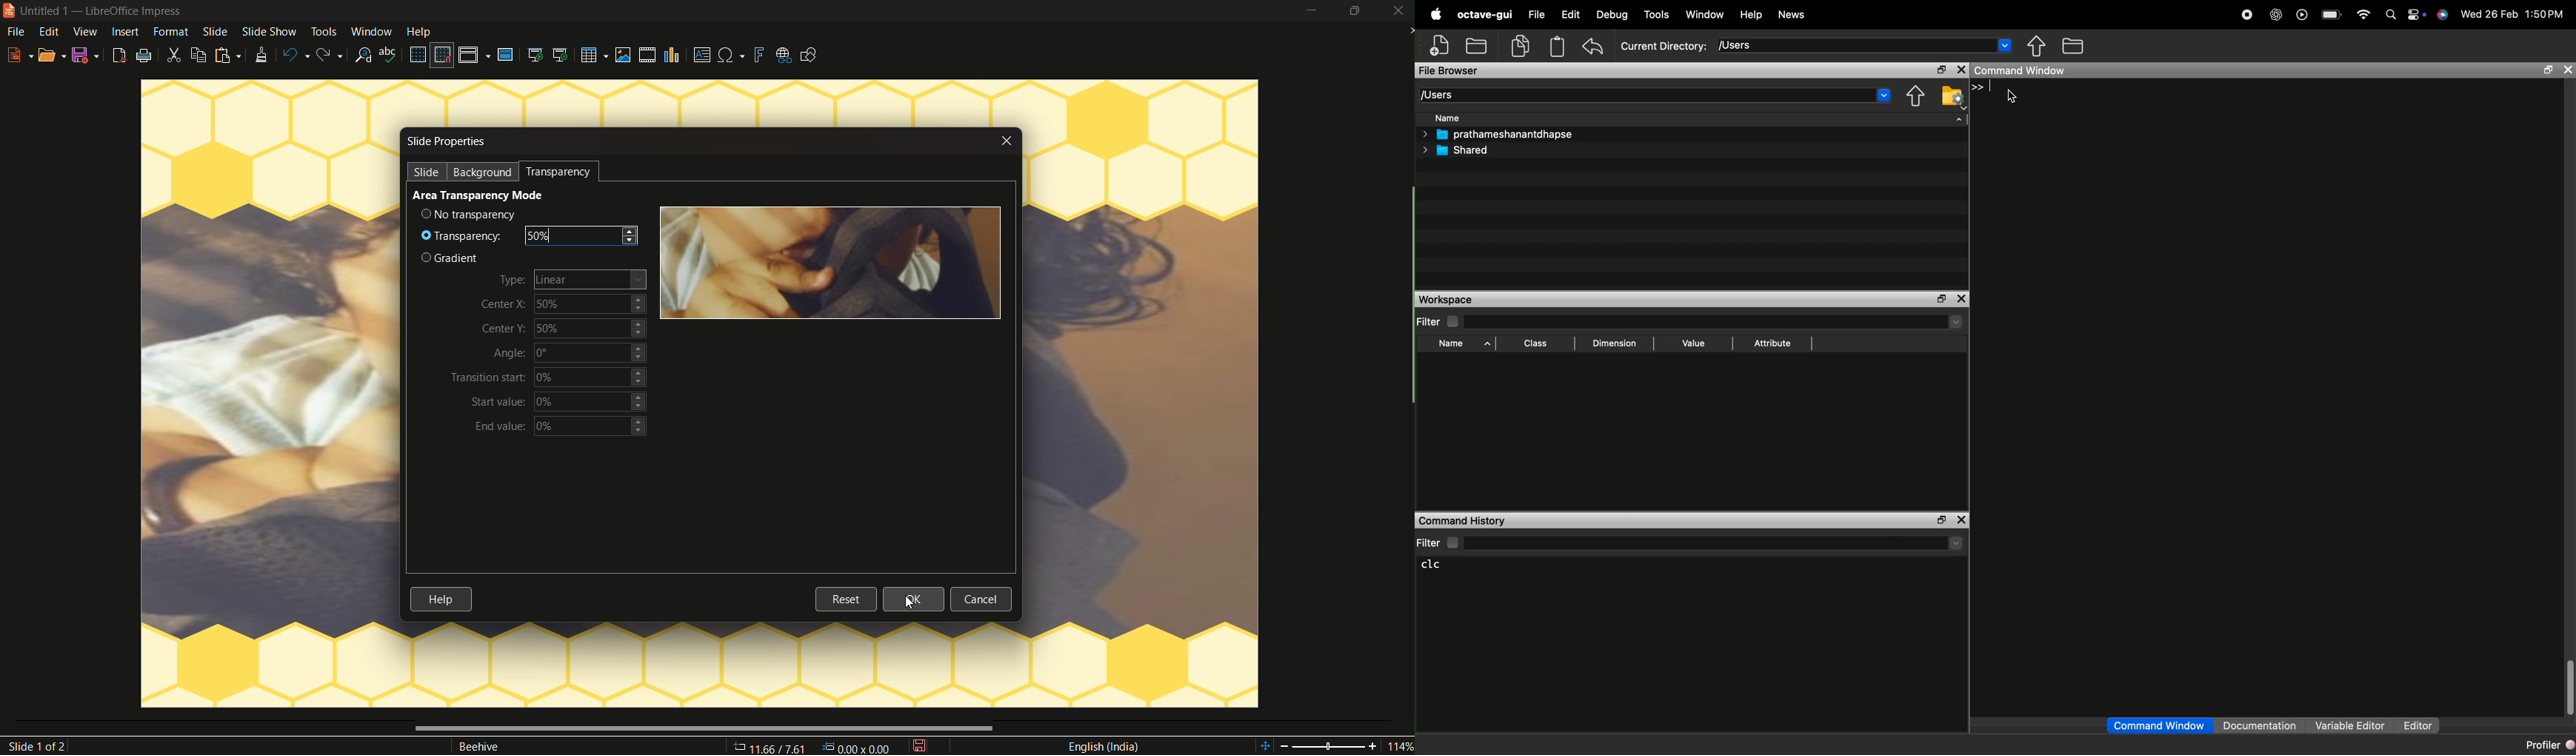 This screenshot has height=756, width=2576. What do you see at coordinates (227, 56) in the screenshot?
I see `paste` at bounding box center [227, 56].